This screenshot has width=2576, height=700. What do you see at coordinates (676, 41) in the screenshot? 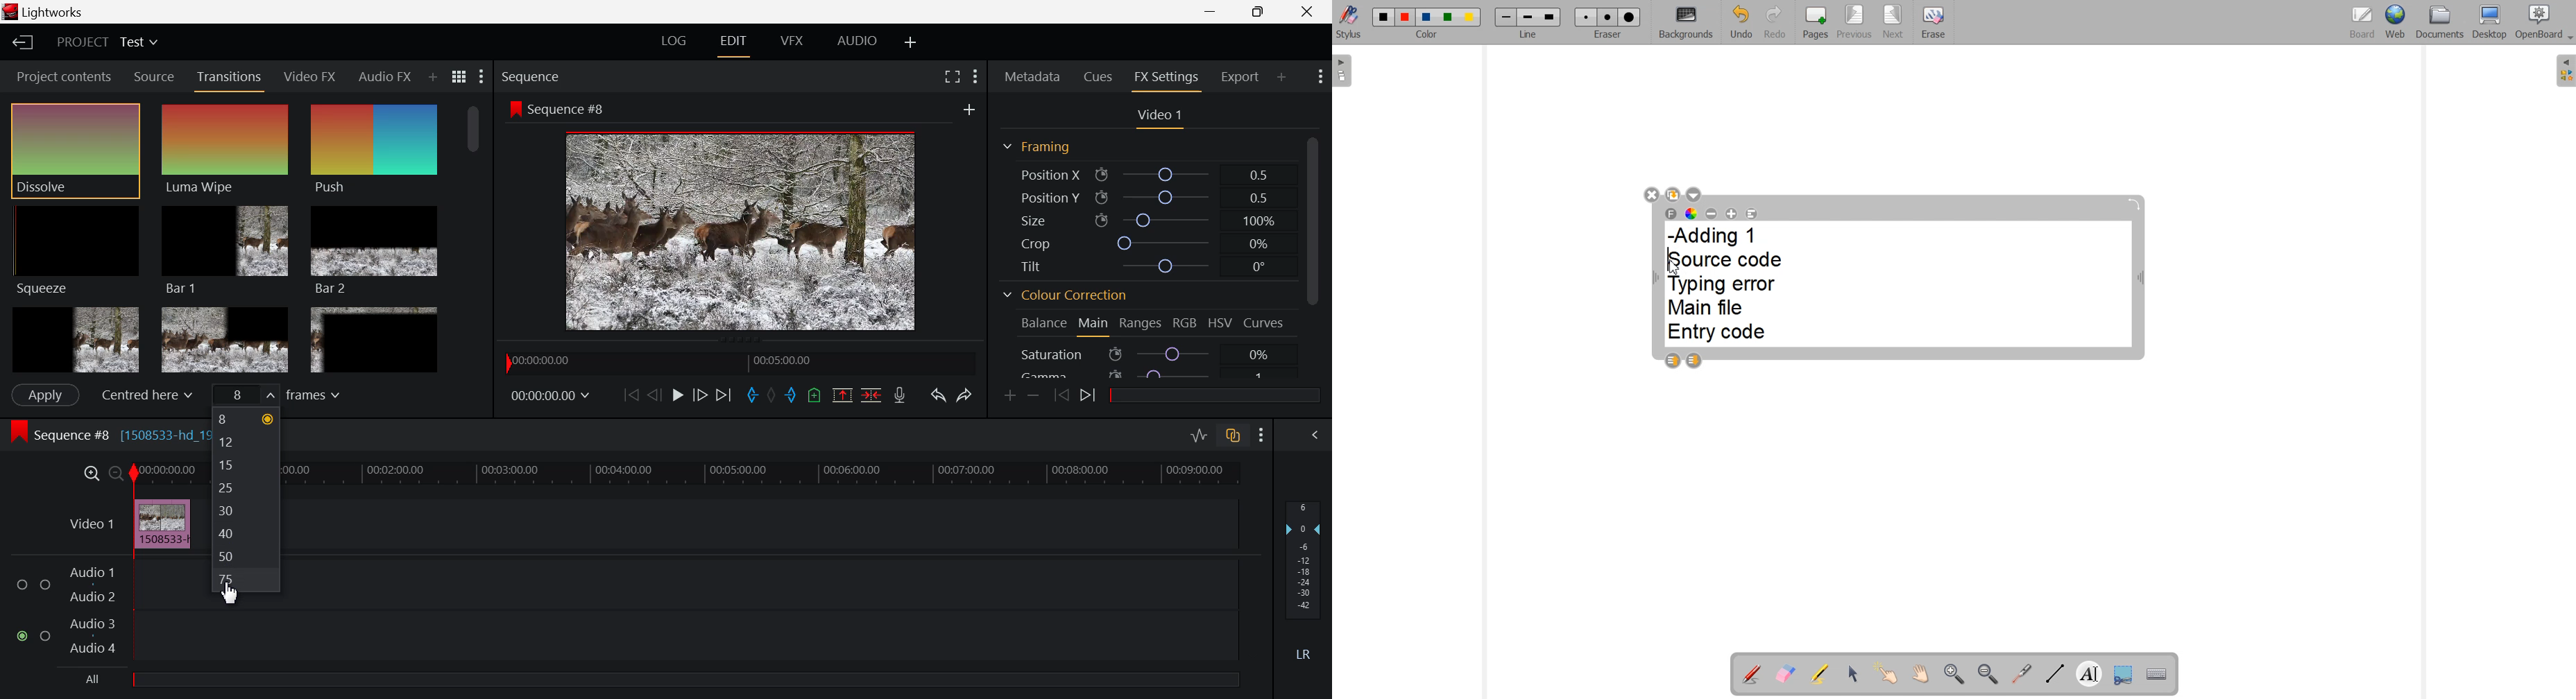
I see `LOG Layout` at bounding box center [676, 41].